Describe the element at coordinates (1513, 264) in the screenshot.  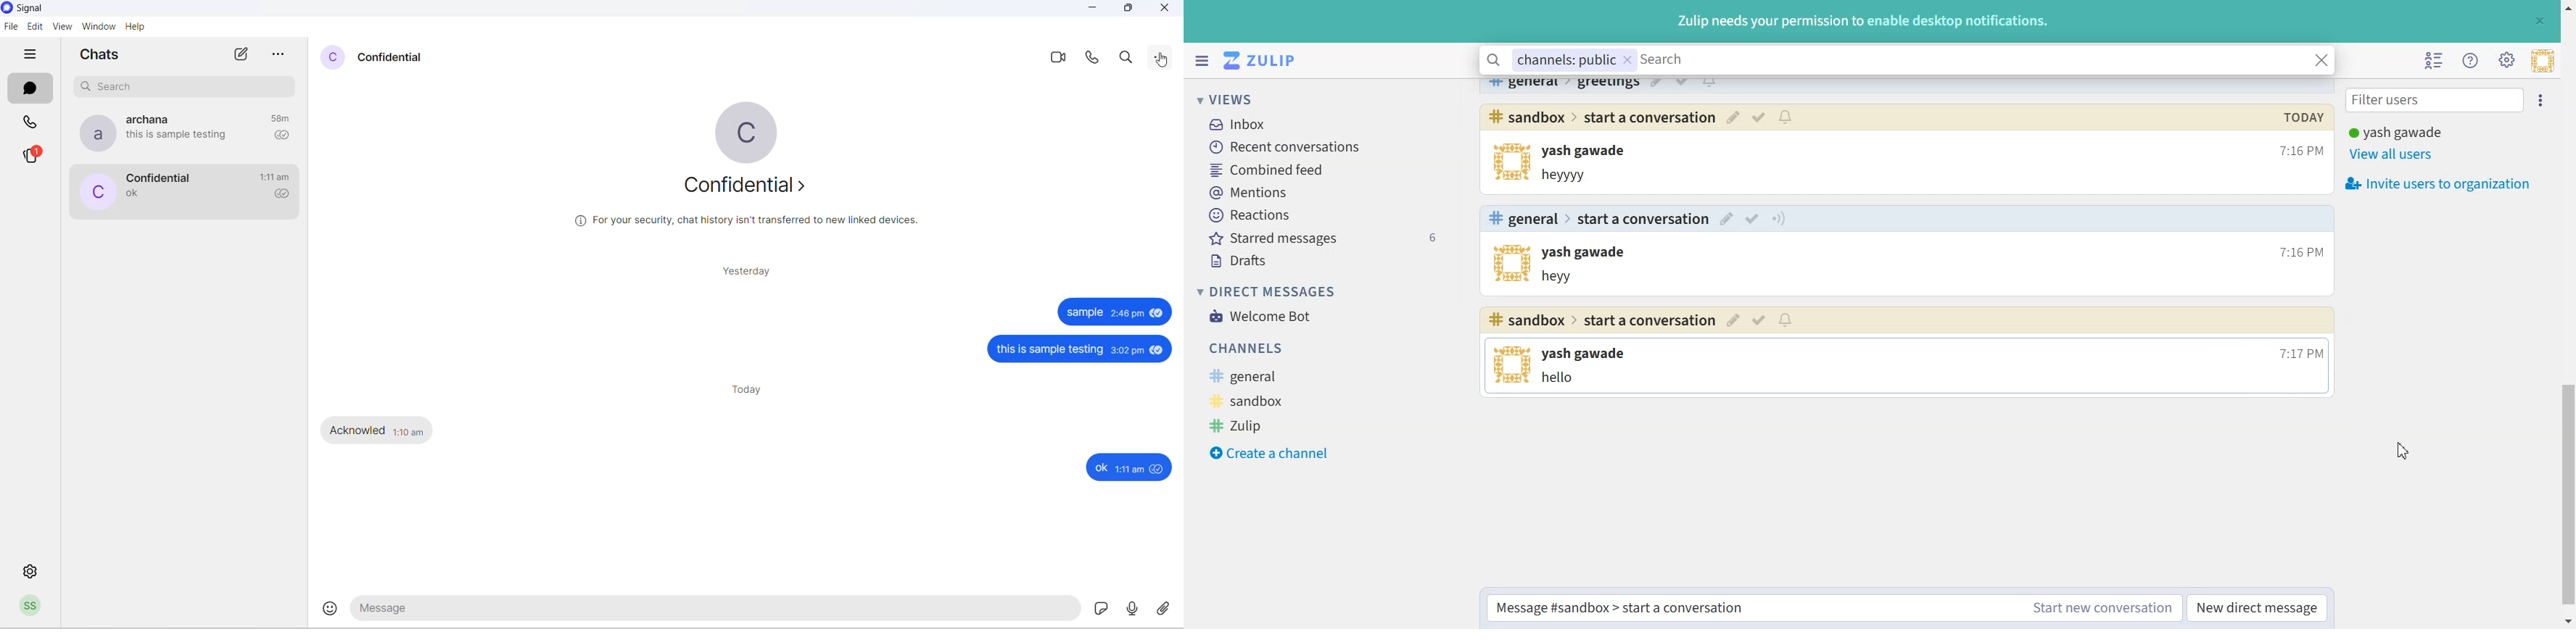
I see `profile picture` at that location.